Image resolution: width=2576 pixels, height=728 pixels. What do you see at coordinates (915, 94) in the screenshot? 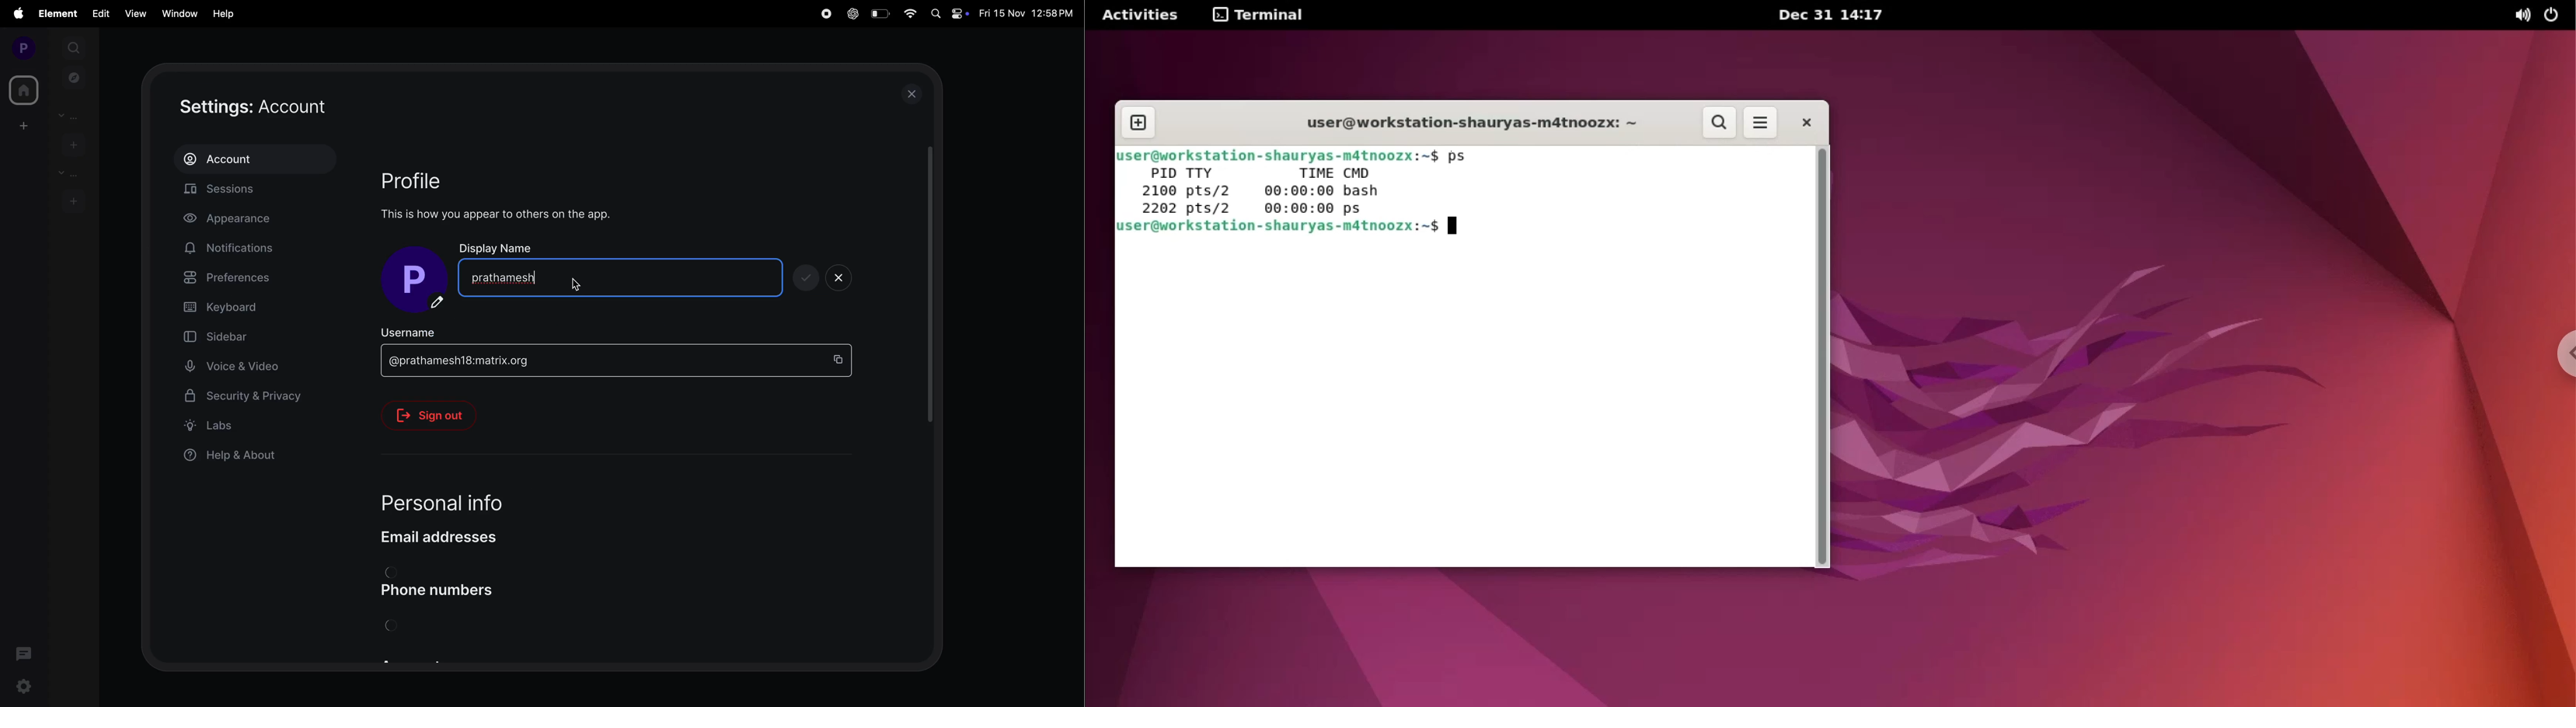
I see `close` at bounding box center [915, 94].